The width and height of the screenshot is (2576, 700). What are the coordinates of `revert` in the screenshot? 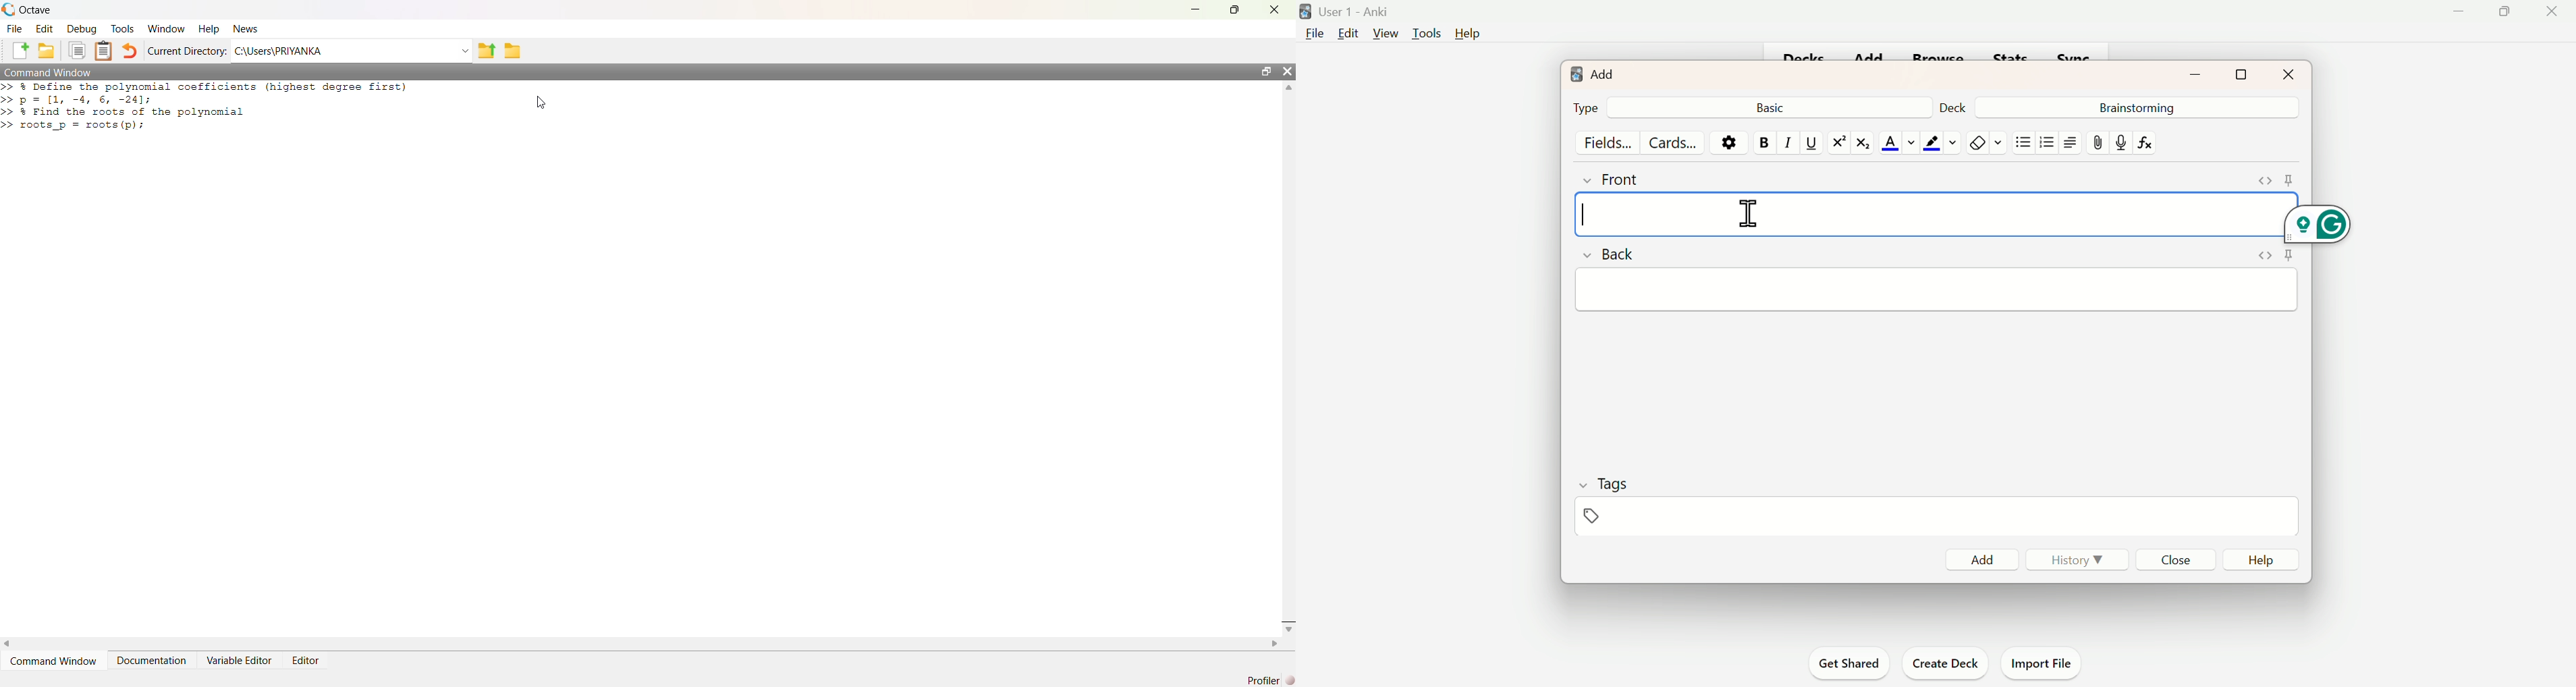 It's located at (130, 53).